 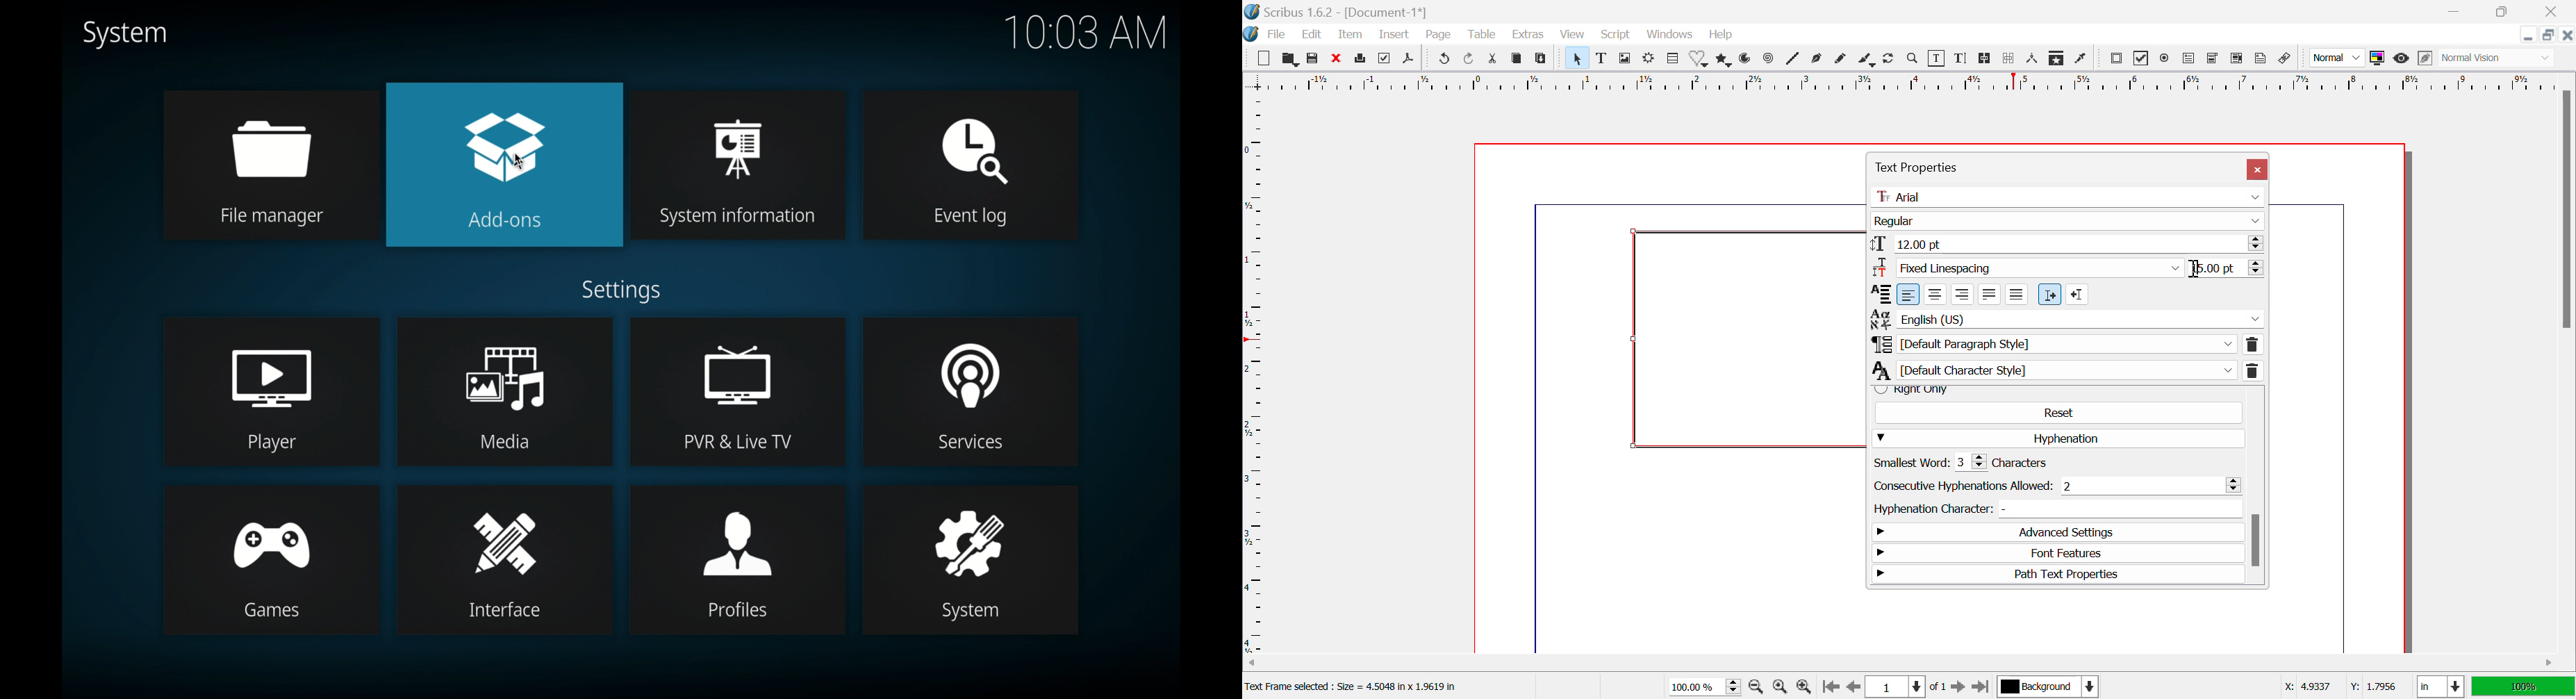 What do you see at coordinates (2068, 244) in the screenshot?
I see `12.00 pt` at bounding box center [2068, 244].